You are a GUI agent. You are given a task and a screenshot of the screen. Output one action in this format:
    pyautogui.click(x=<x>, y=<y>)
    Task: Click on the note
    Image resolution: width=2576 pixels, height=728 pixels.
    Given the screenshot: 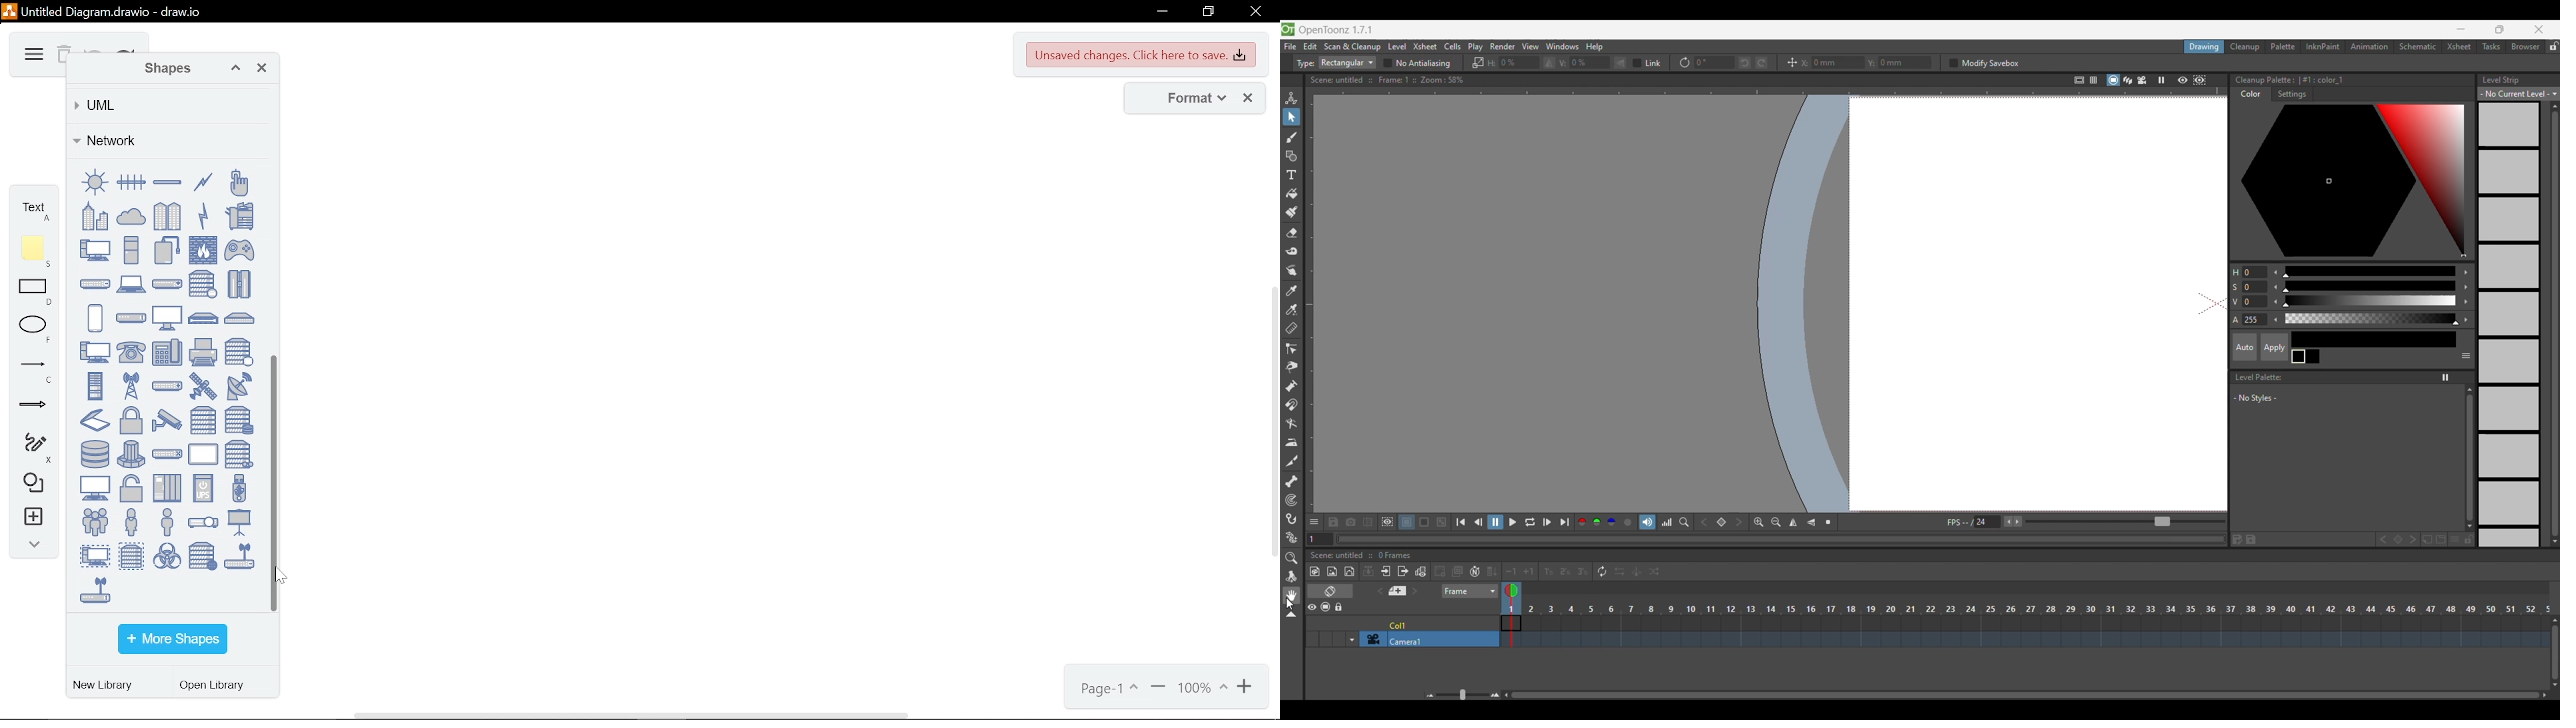 What is the action you would take?
    pyautogui.click(x=36, y=251)
    